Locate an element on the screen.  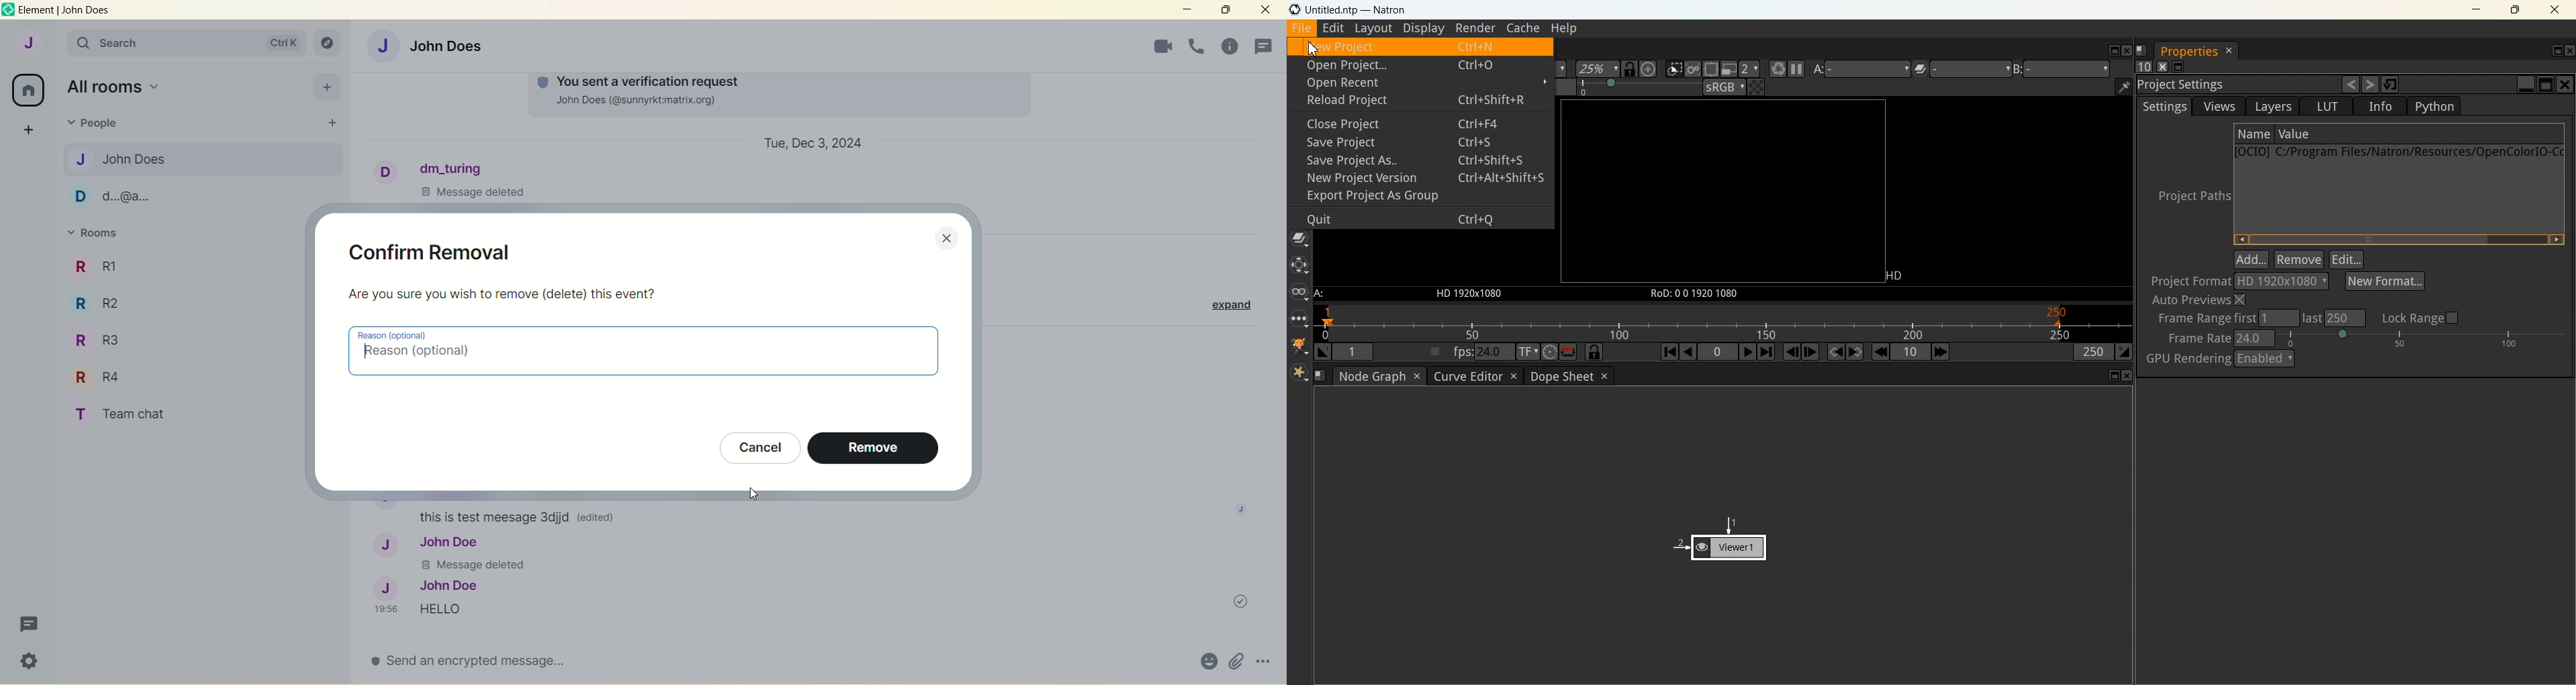
close is located at coordinates (947, 240).